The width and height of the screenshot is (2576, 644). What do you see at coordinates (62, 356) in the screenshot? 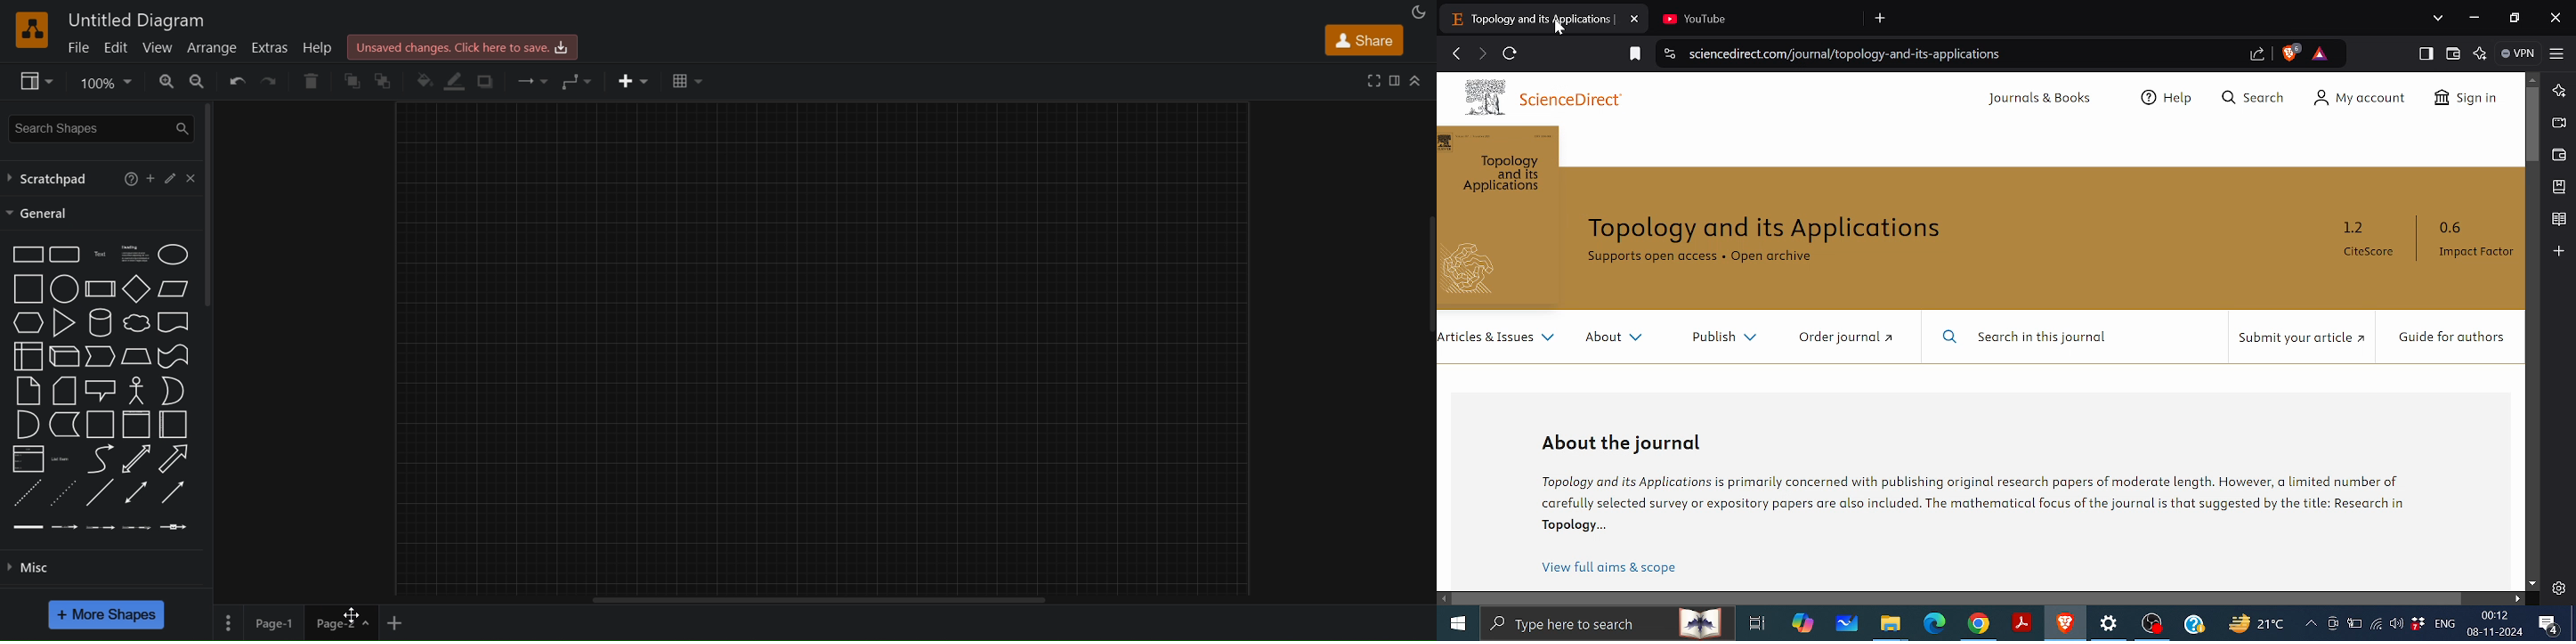
I see `cube` at bounding box center [62, 356].